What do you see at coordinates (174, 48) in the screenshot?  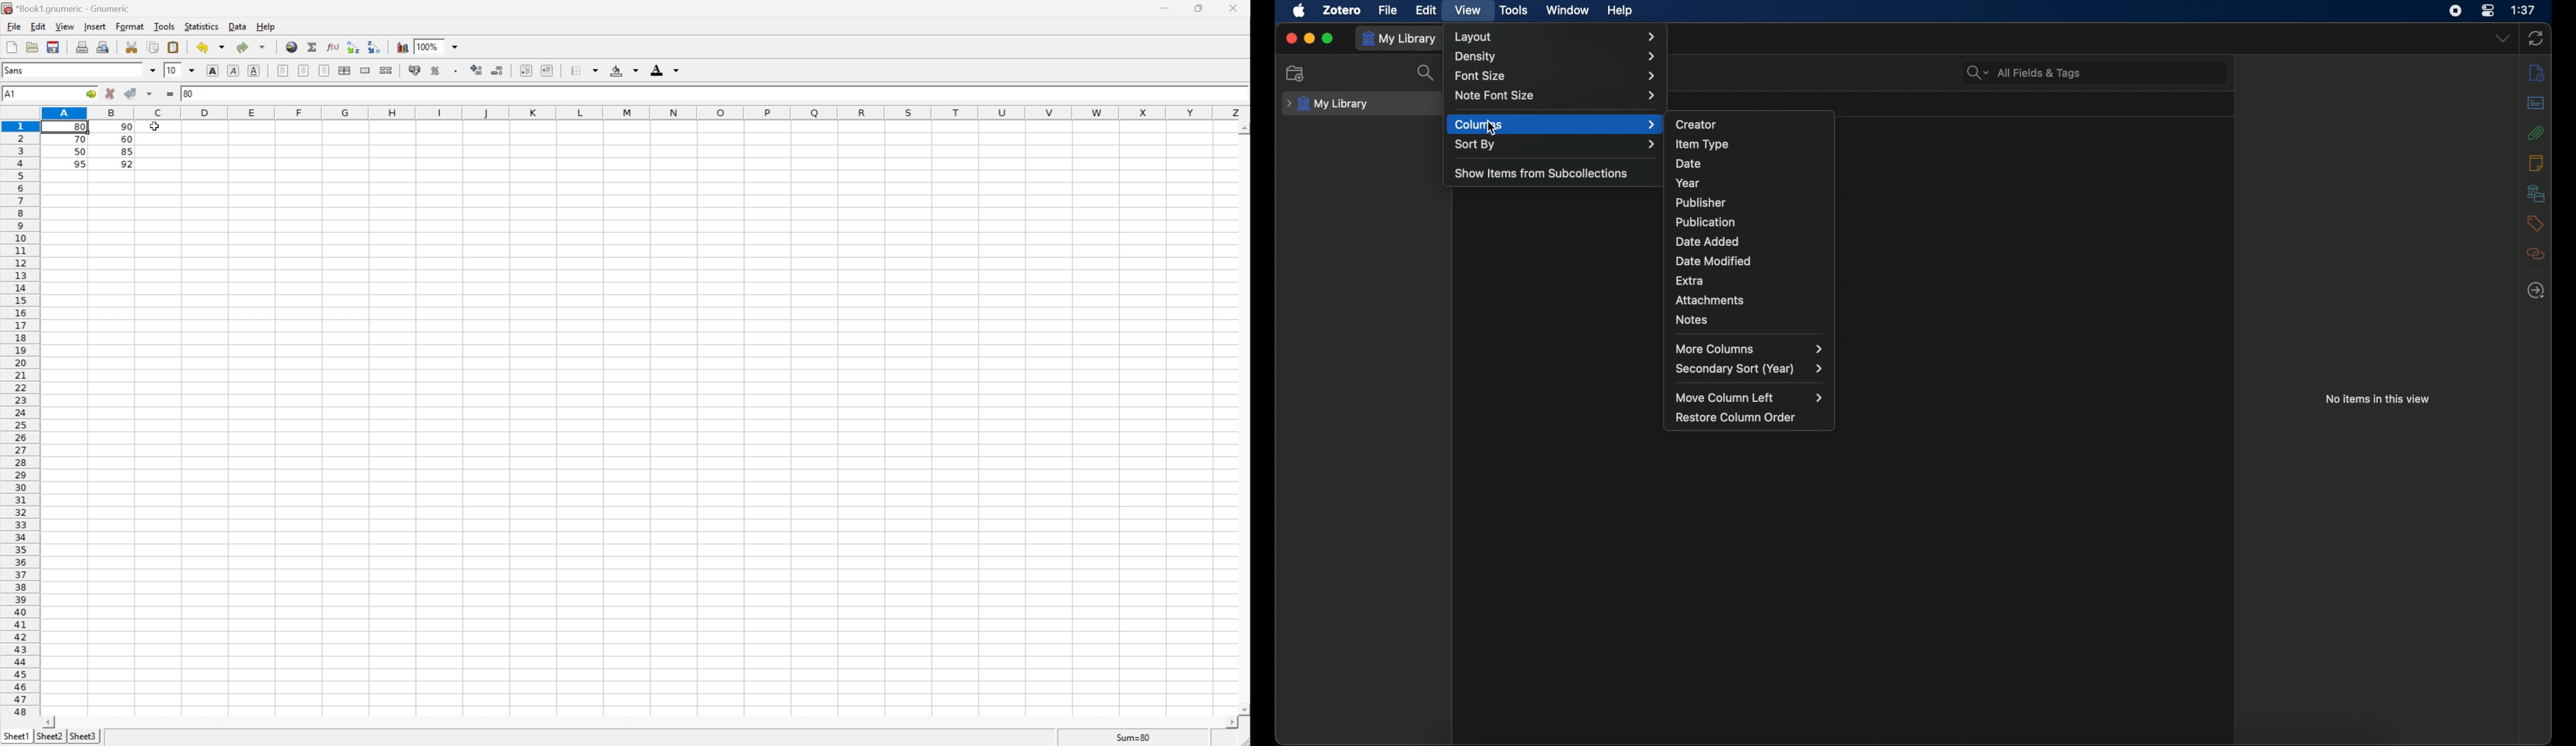 I see `Paste the clipboard` at bounding box center [174, 48].